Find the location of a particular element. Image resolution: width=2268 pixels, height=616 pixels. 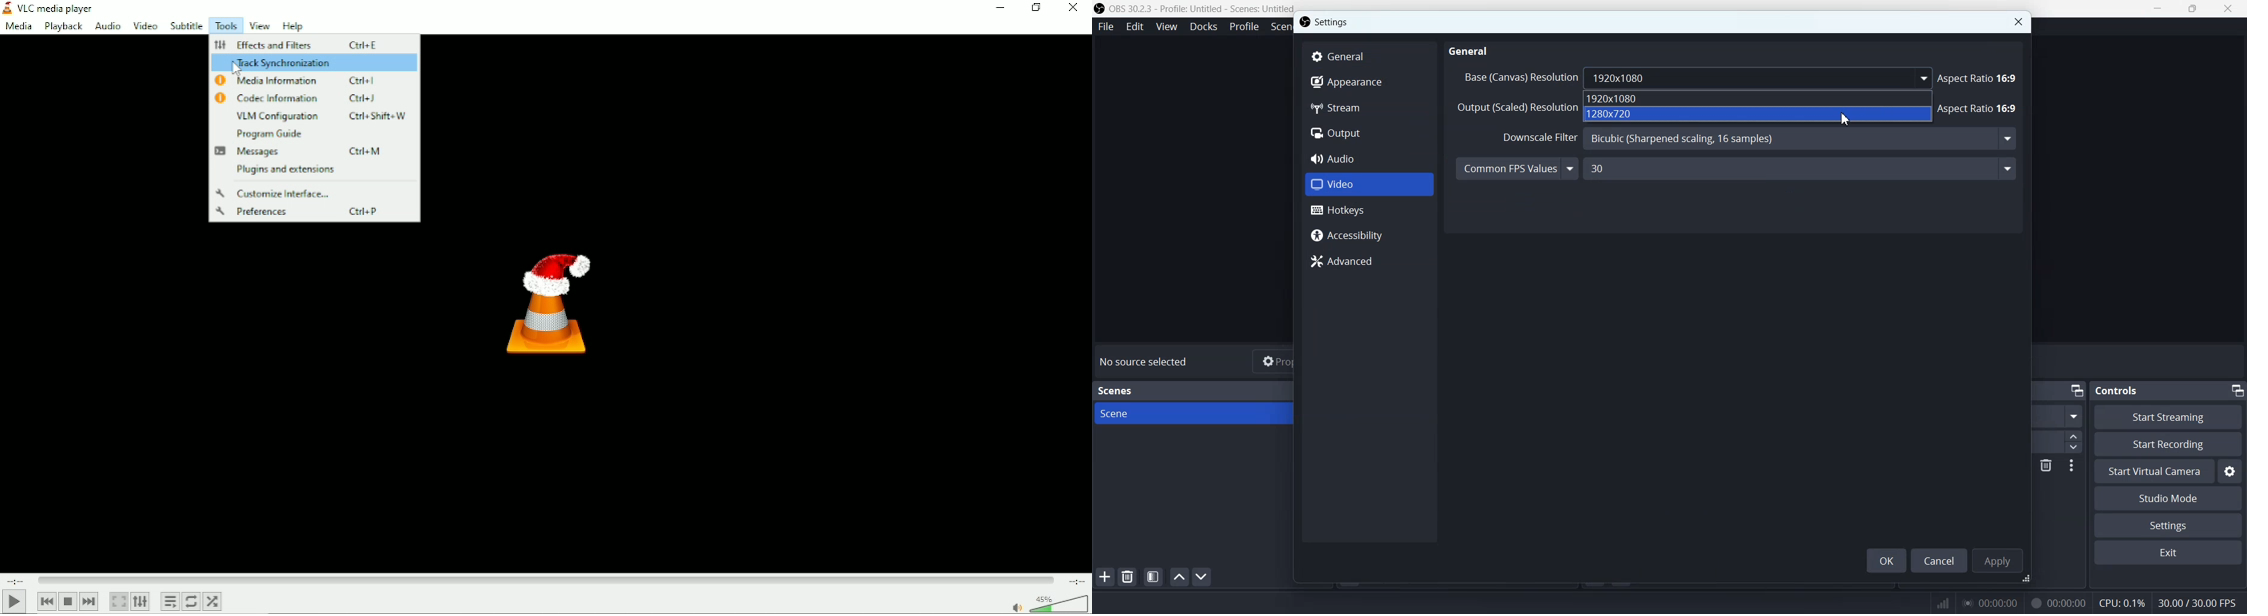

Previous is located at coordinates (48, 600).